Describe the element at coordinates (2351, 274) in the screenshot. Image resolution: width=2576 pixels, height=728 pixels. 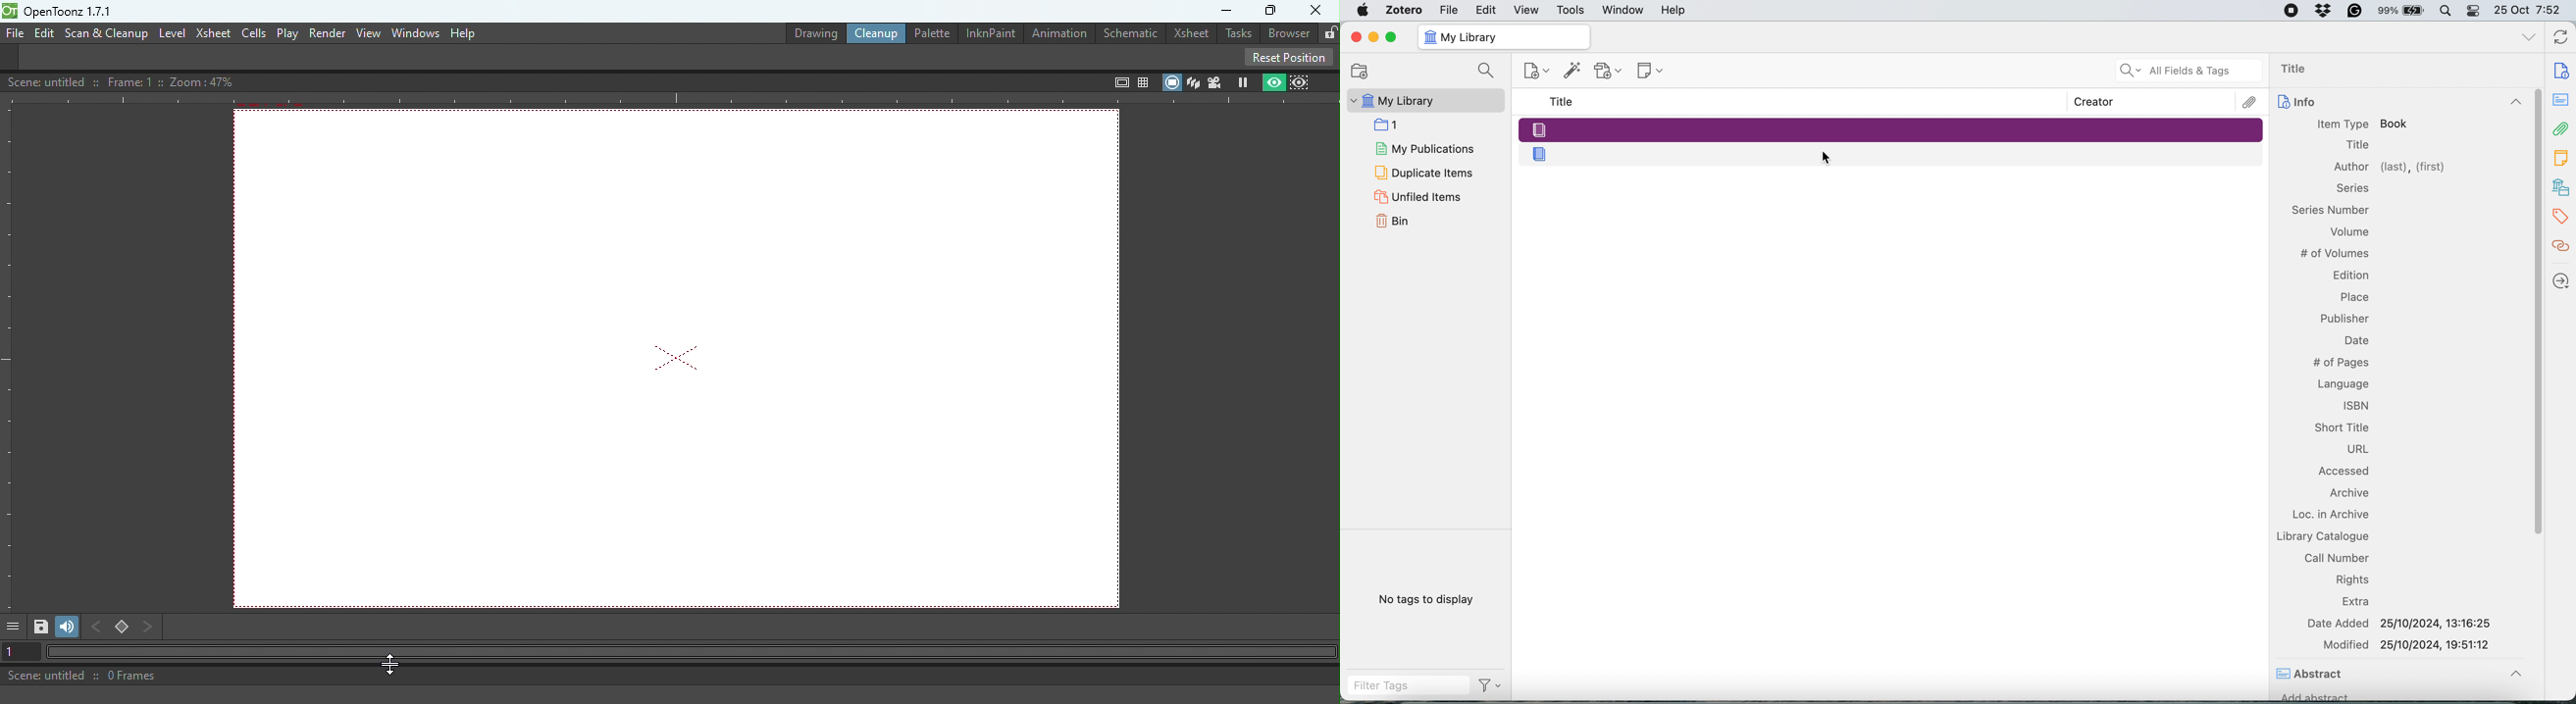
I see `Edition` at that location.